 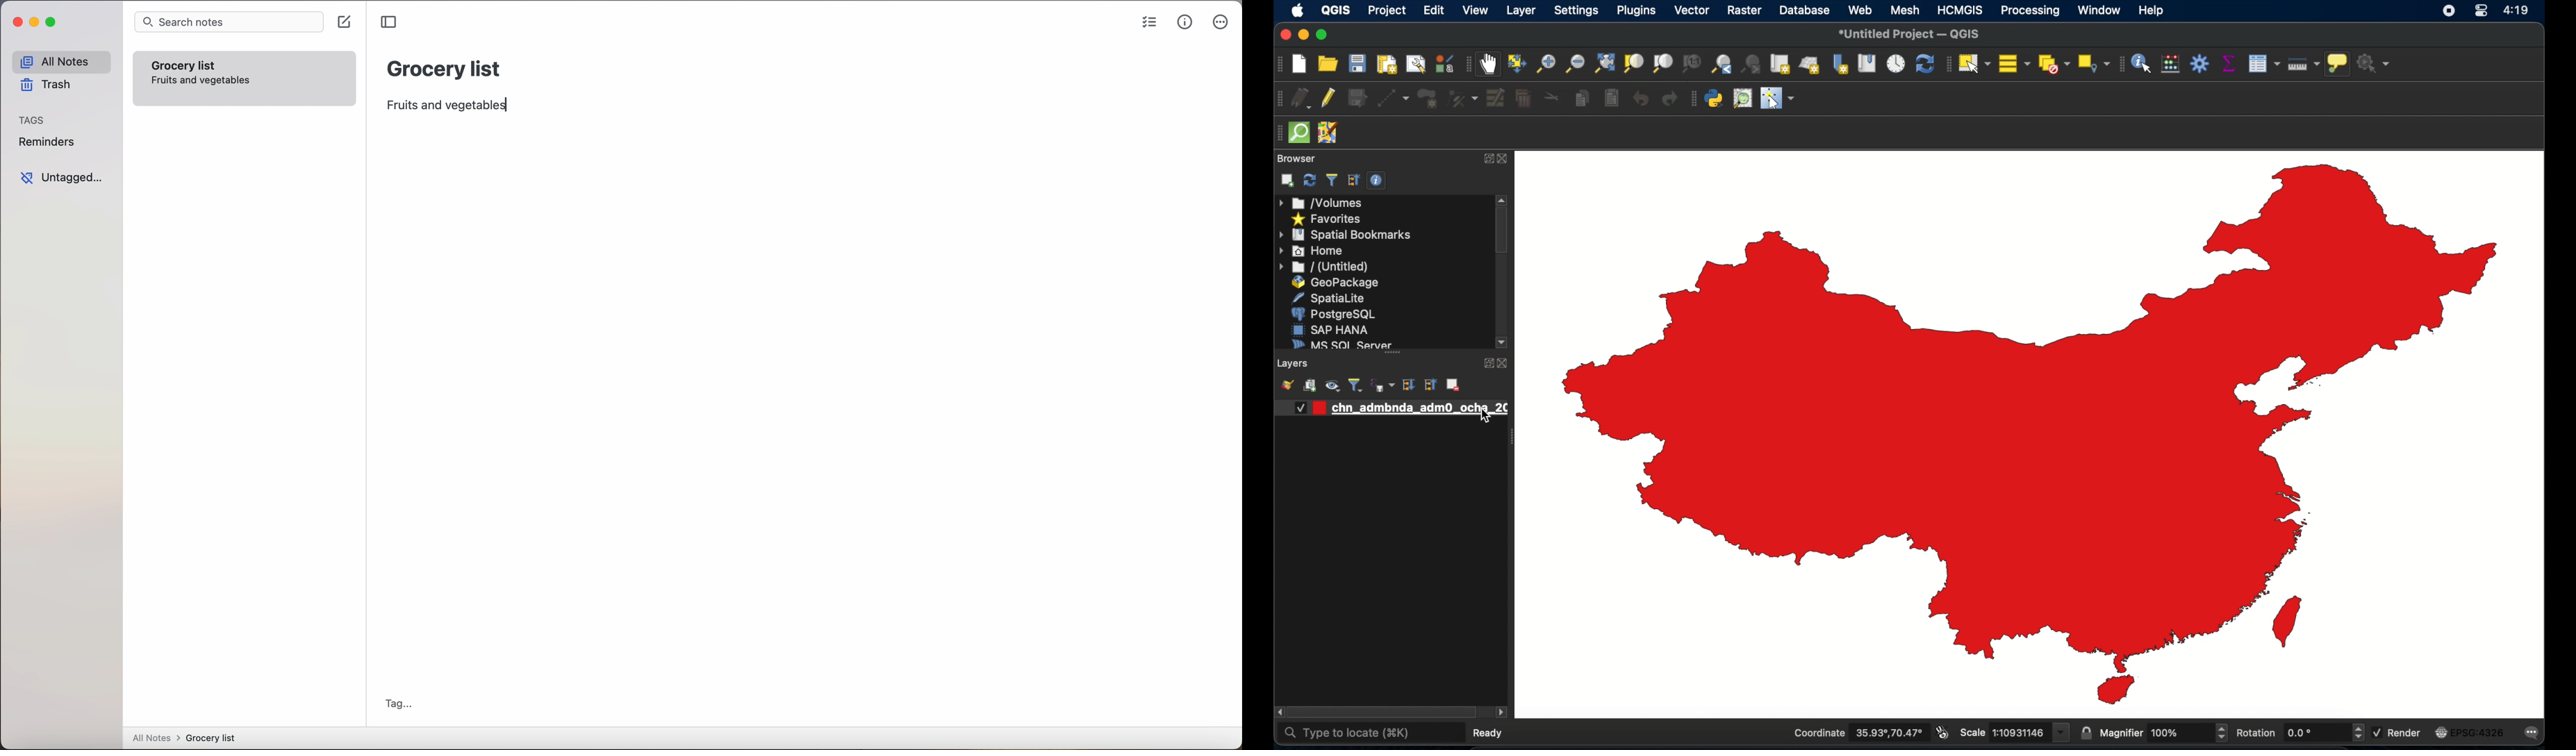 What do you see at coordinates (2448, 10) in the screenshot?
I see `screen recorder icon` at bounding box center [2448, 10].